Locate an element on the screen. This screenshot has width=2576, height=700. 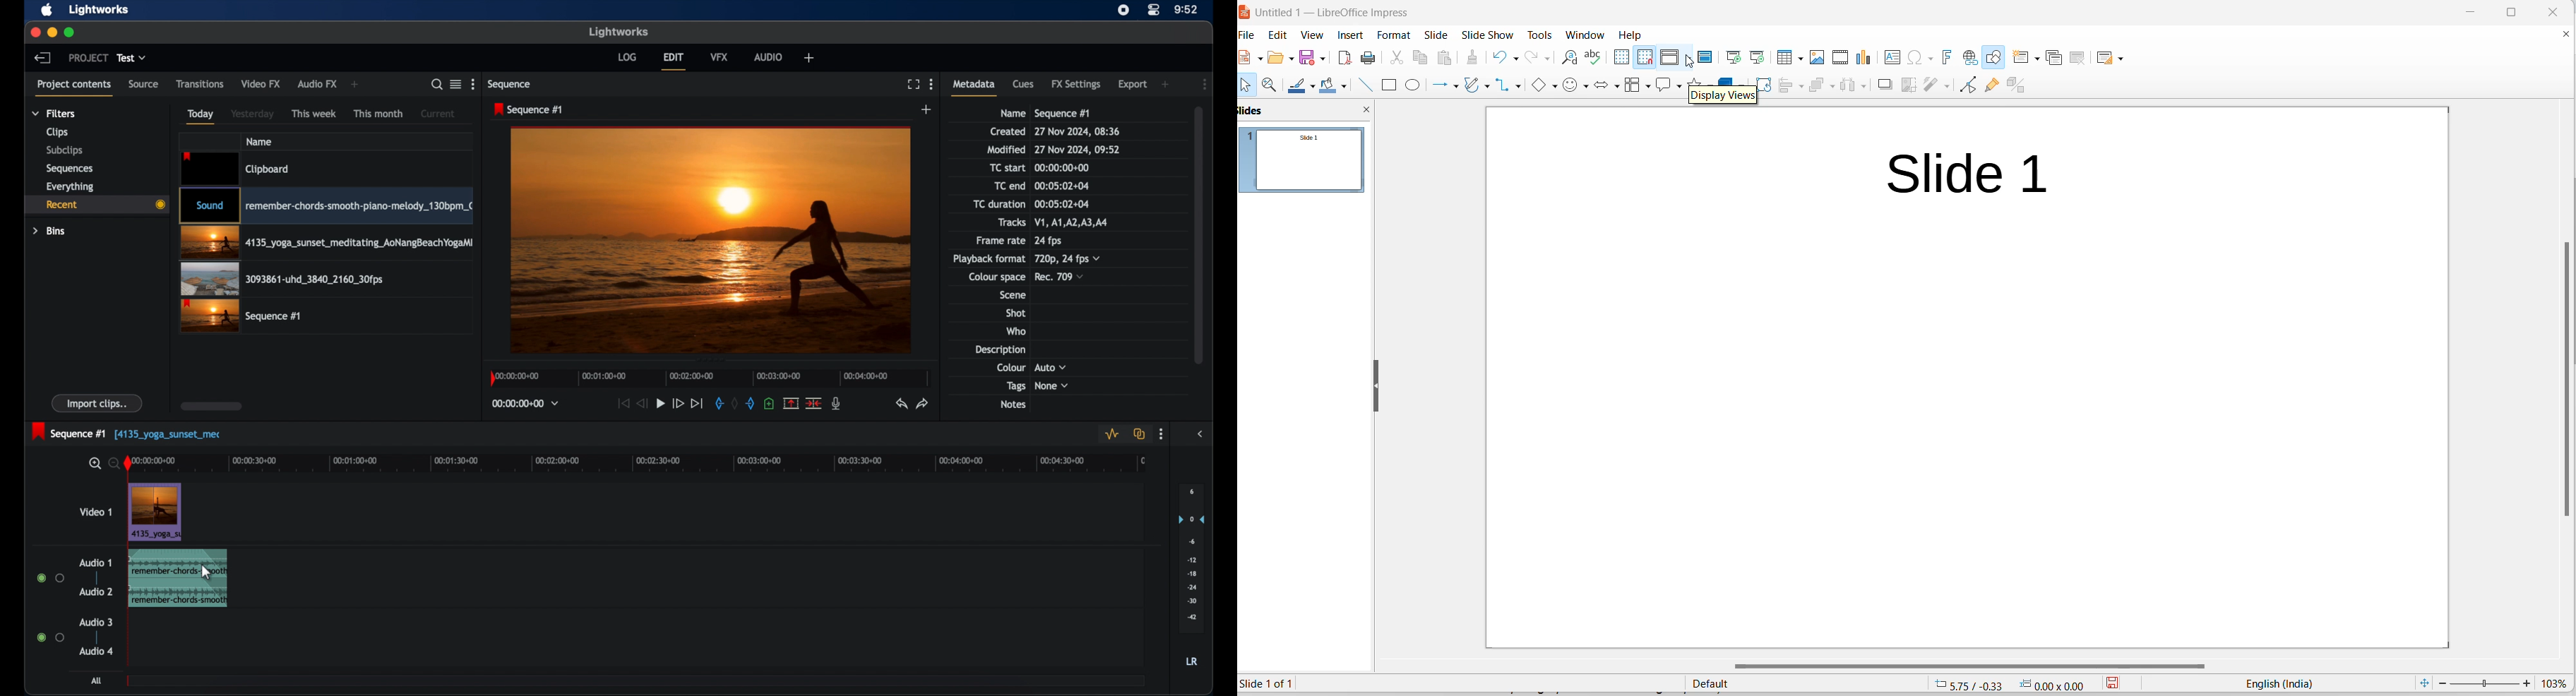
close is located at coordinates (2550, 11).